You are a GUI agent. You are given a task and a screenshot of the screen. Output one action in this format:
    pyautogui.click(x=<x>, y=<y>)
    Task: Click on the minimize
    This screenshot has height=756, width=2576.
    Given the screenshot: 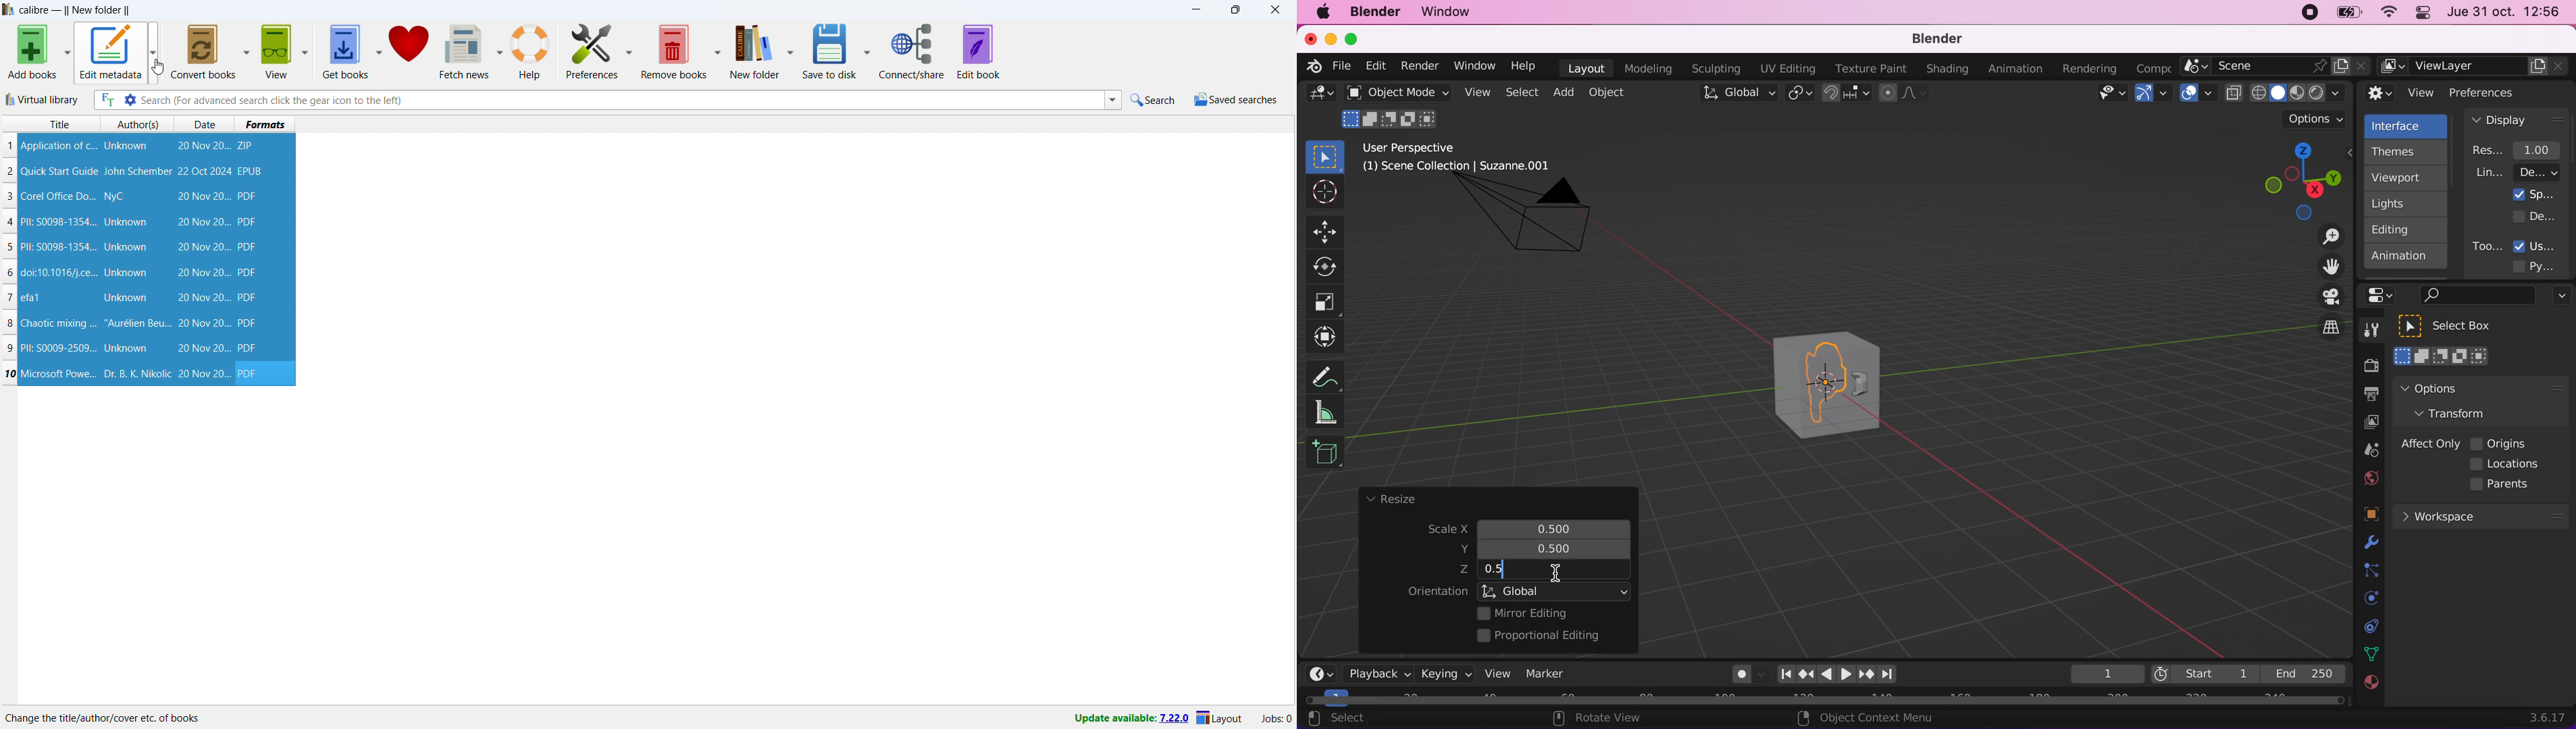 What is the action you would take?
    pyautogui.click(x=1195, y=9)
    